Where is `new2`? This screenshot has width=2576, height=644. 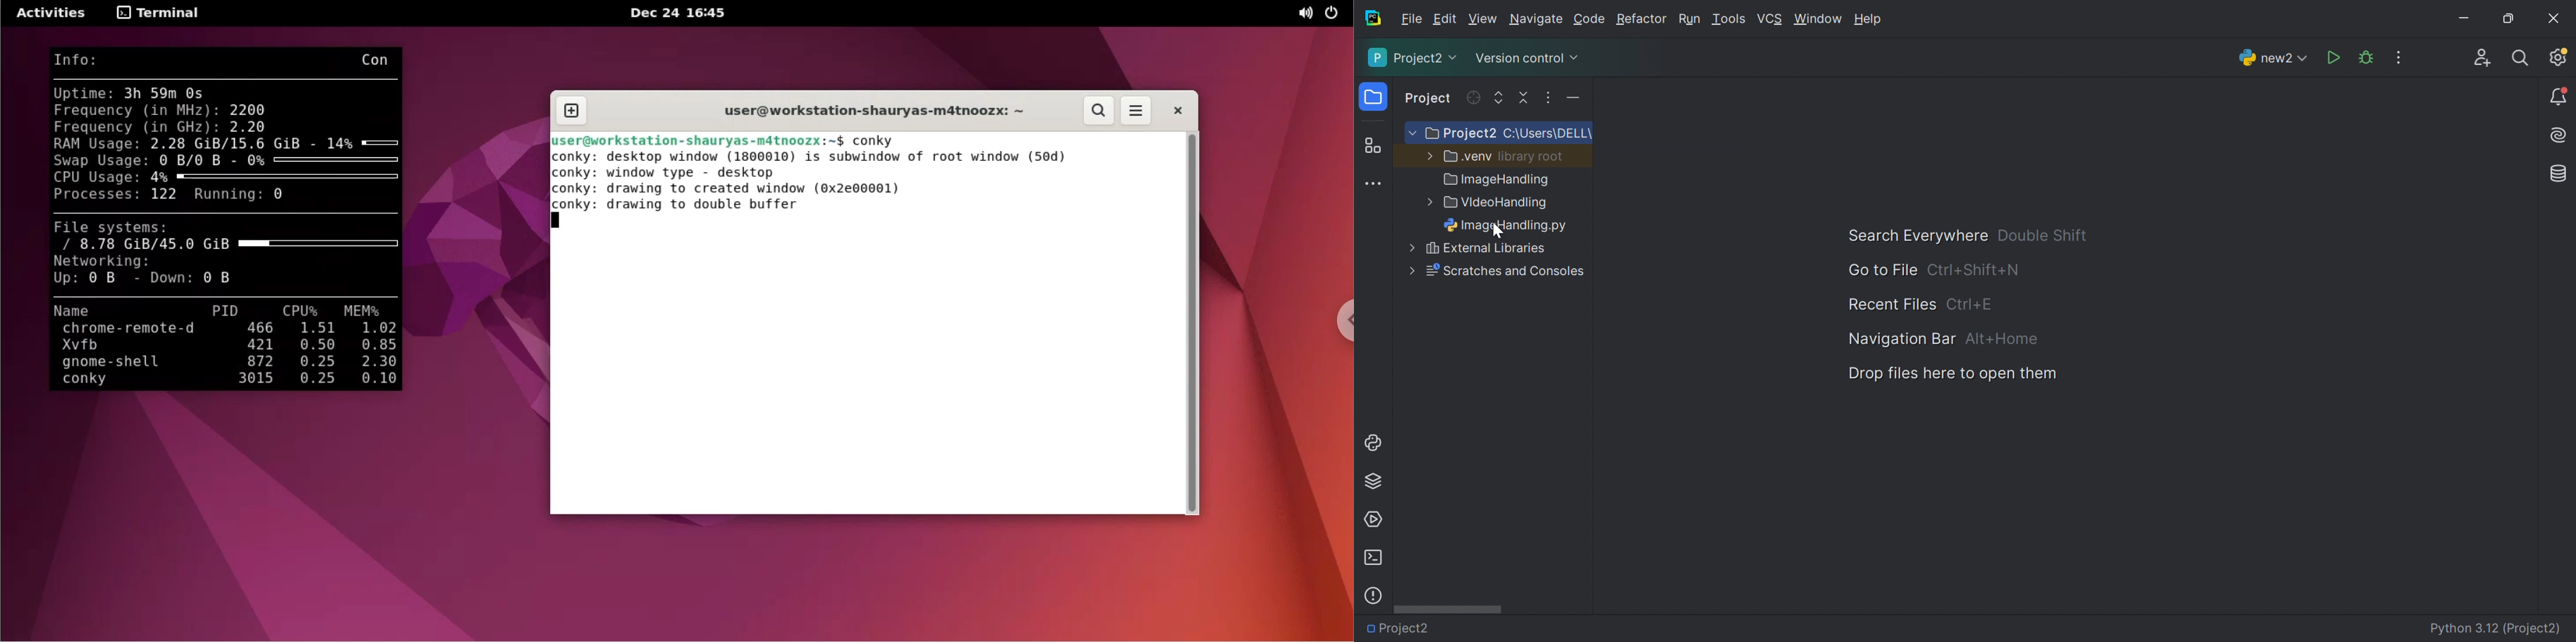 new2 is located at coordinates (2273, 61).